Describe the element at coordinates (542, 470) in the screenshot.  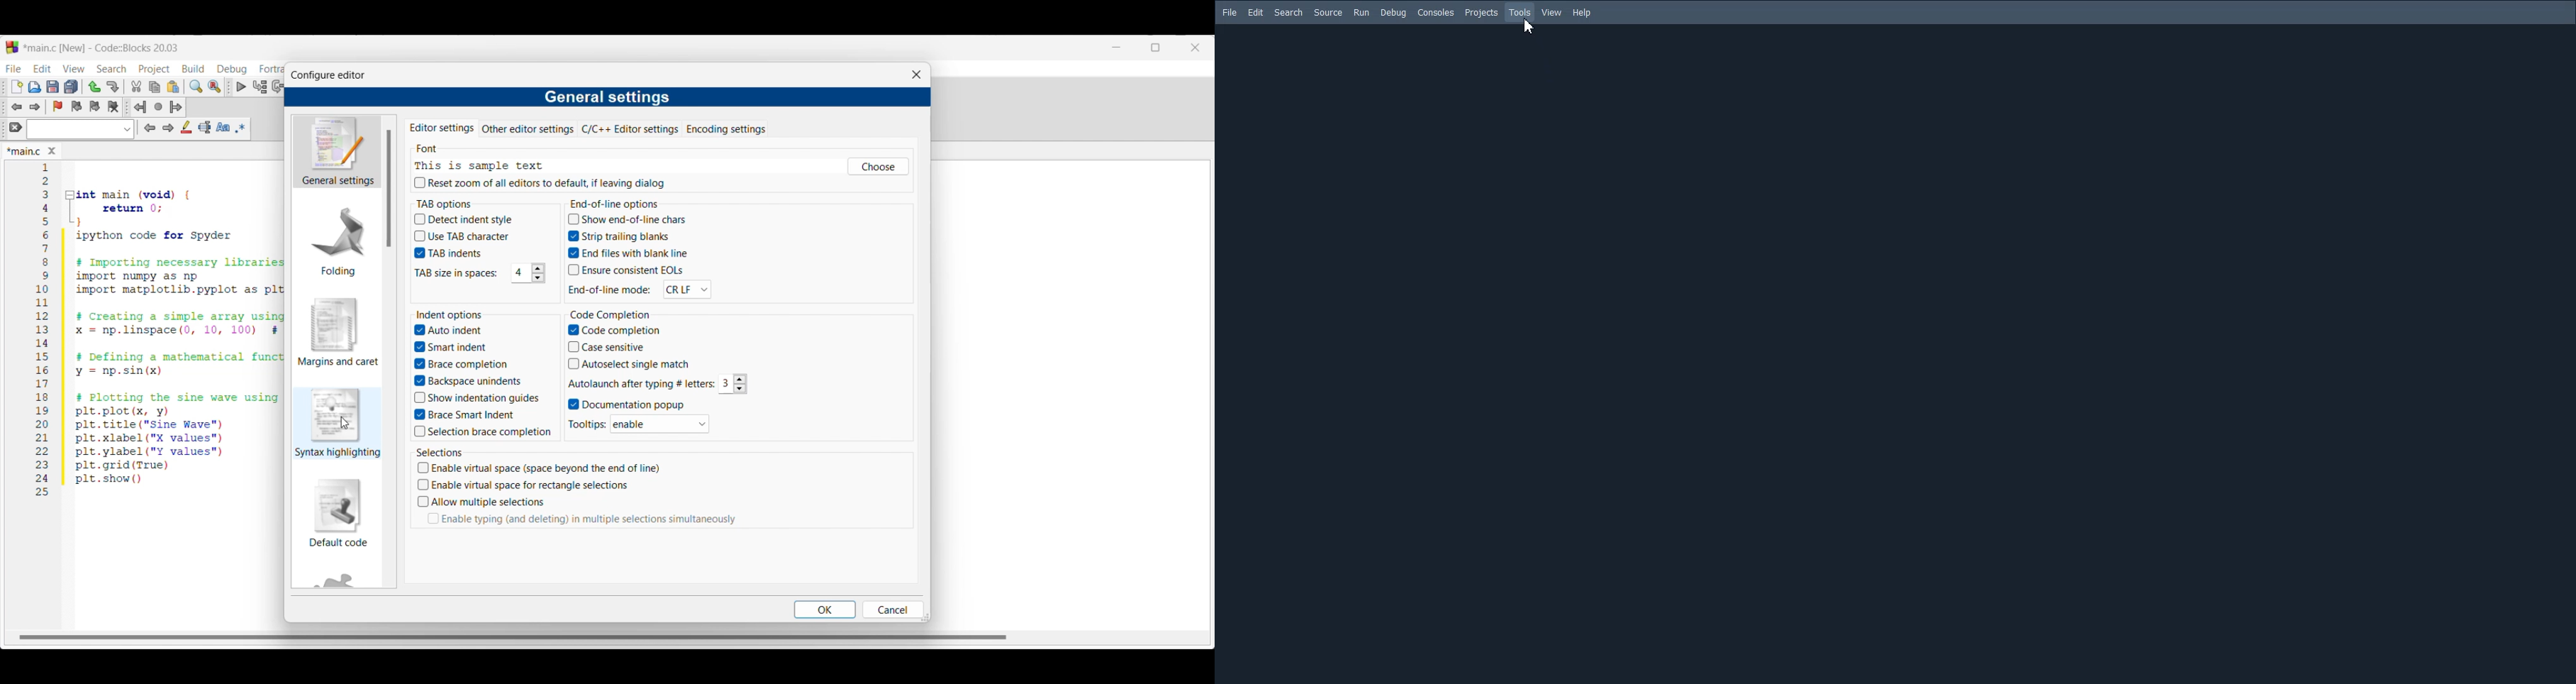
I see `Enable virtual space (space beyond the end of line)` at that location.